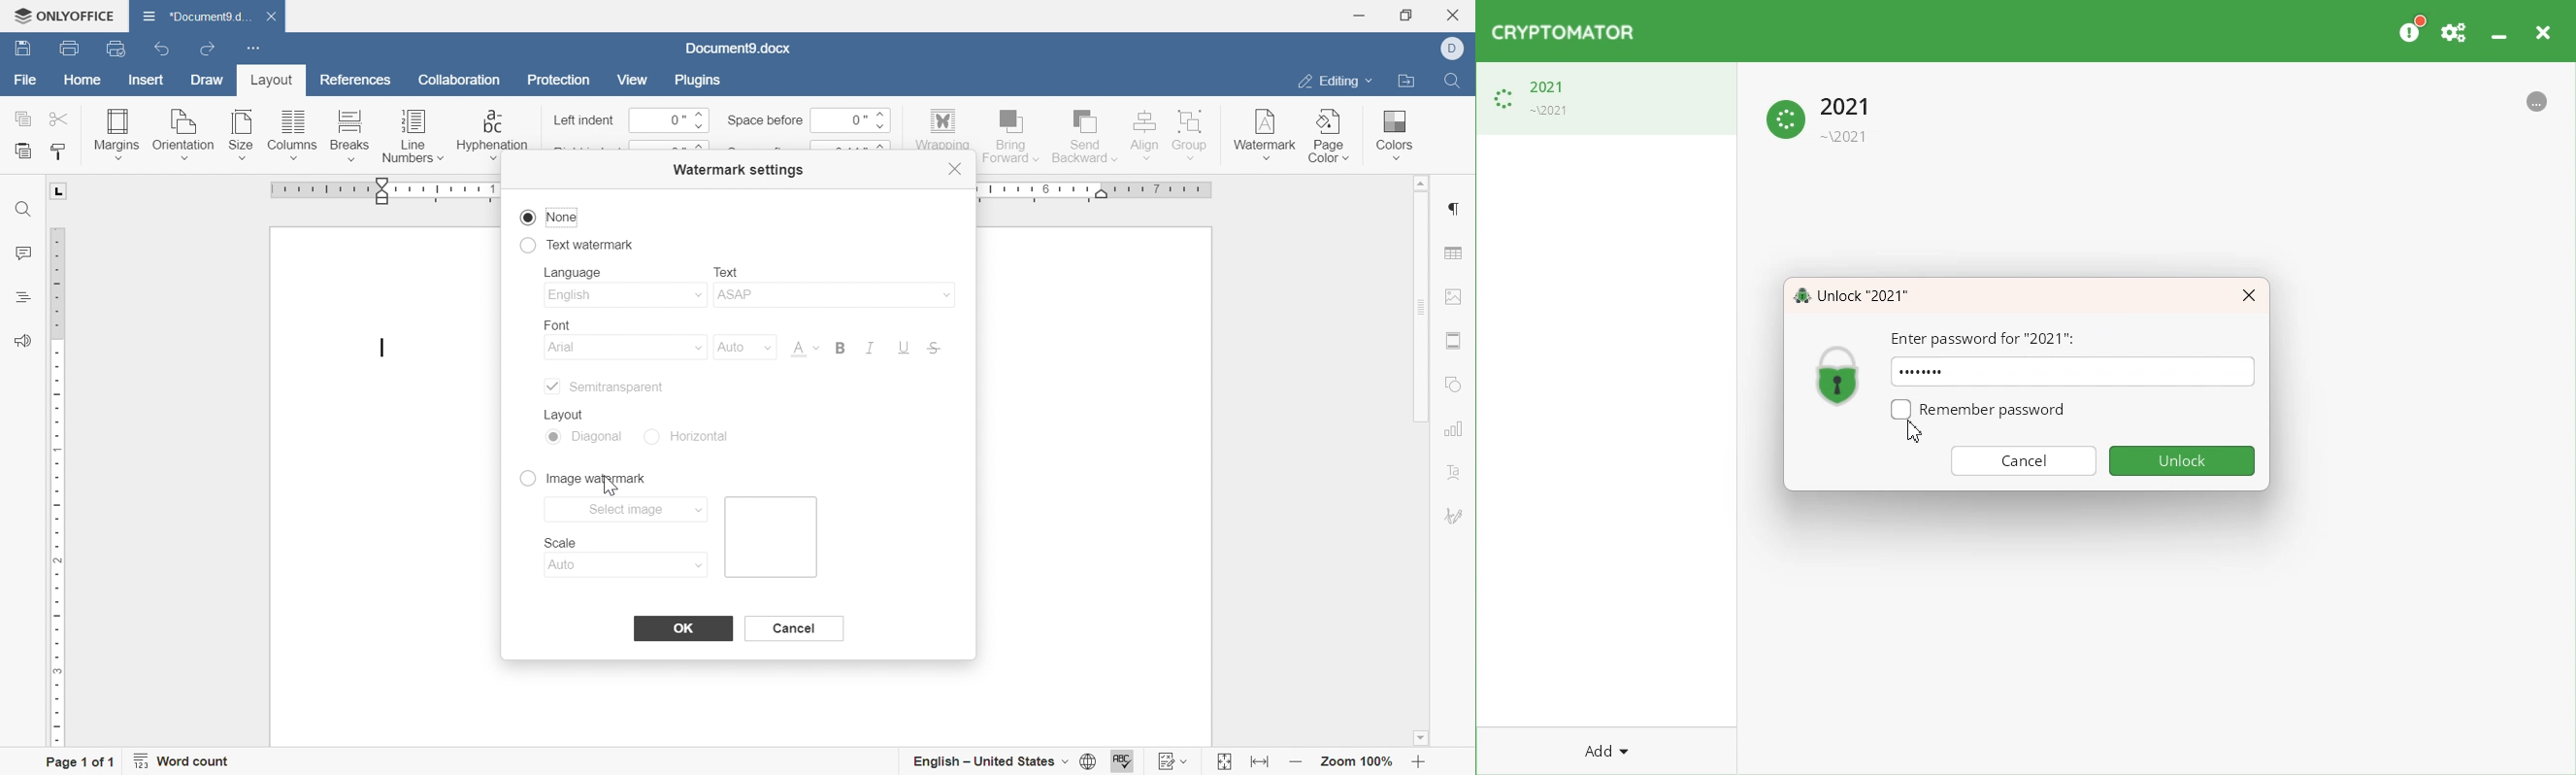  What do you see at coordinates (167, 51) in the screenshot?
I see `undo` at bounding box center [167, 51].